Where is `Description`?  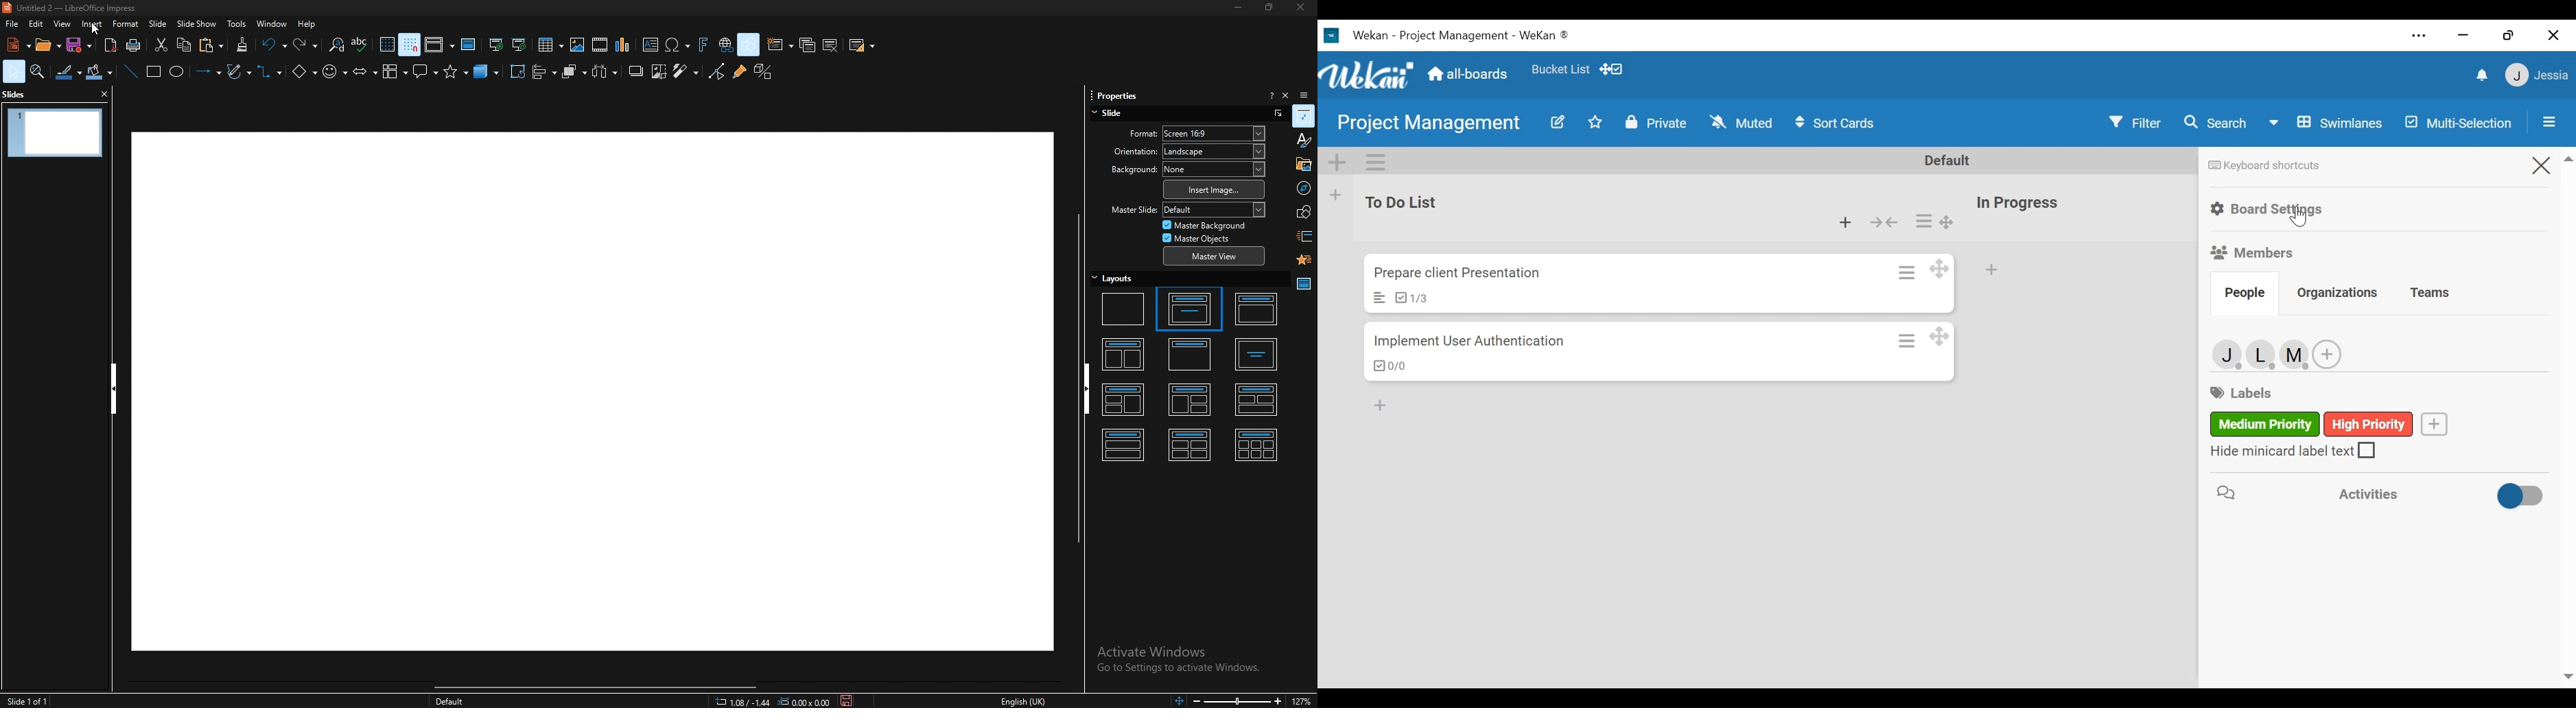 Description is located at coordinates (1378, 298).